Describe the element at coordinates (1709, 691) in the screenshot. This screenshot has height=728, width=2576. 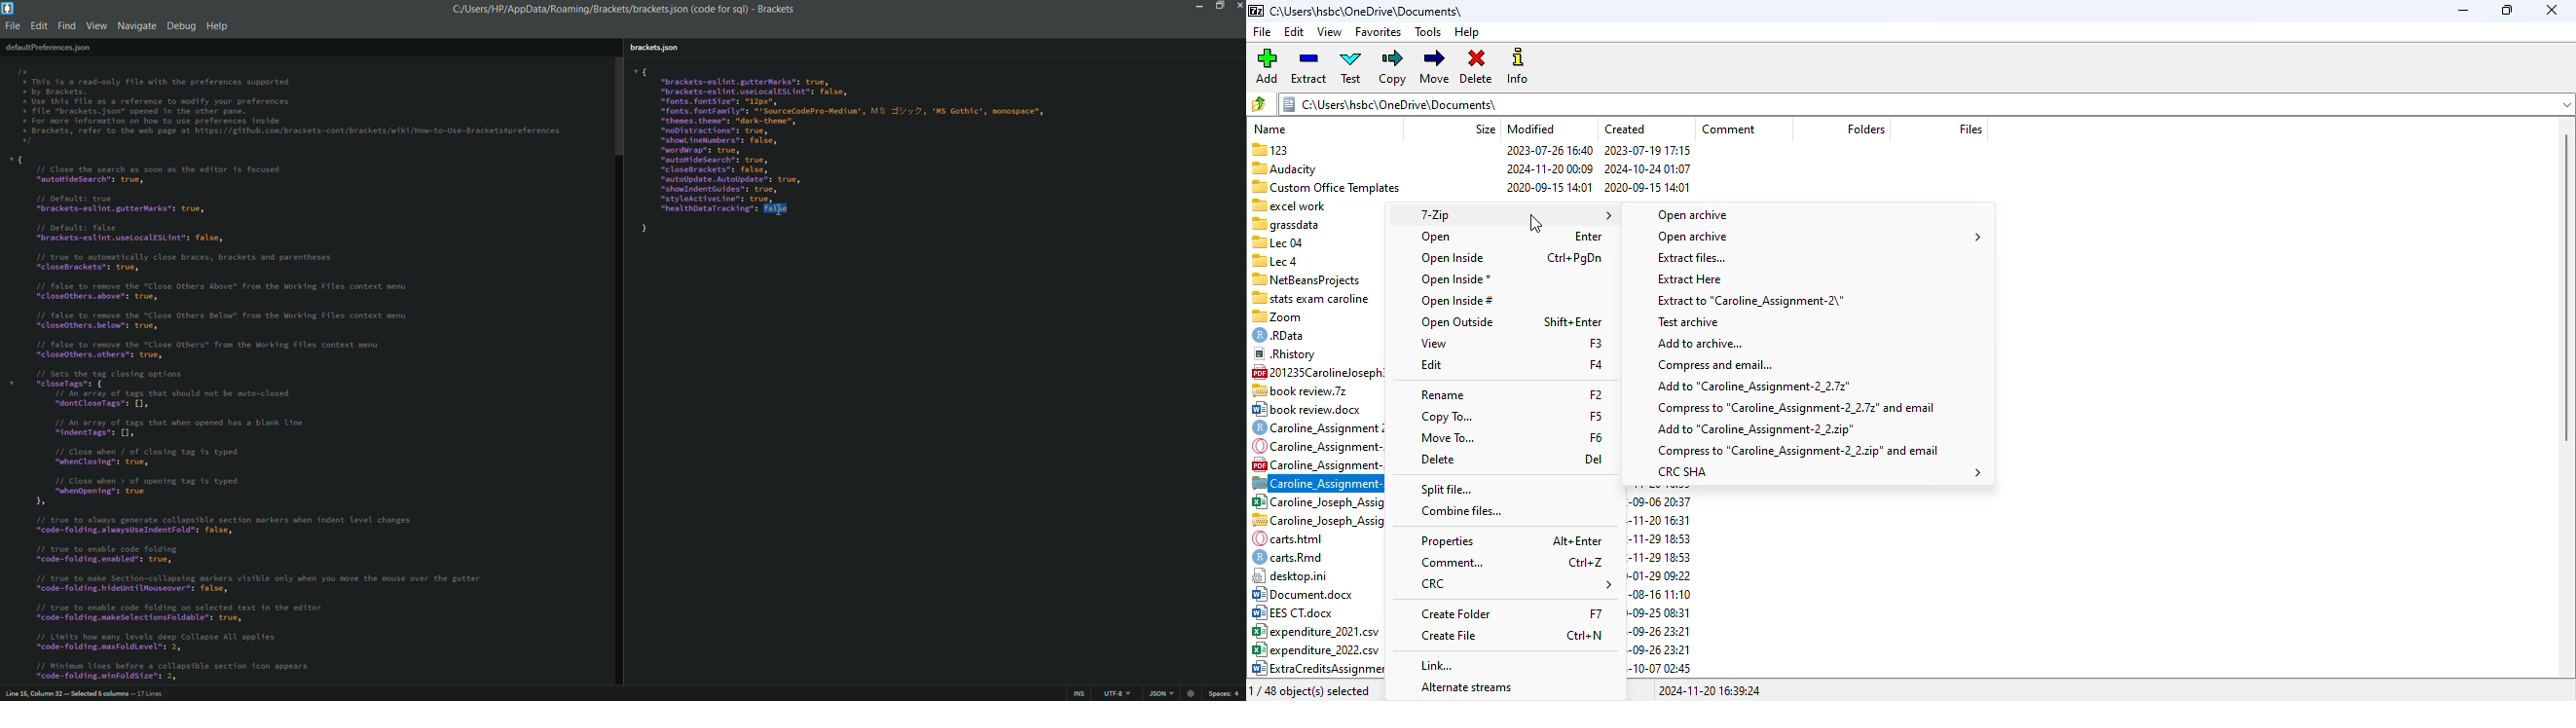
I see `2024-11-20 16:39:24` at that location.